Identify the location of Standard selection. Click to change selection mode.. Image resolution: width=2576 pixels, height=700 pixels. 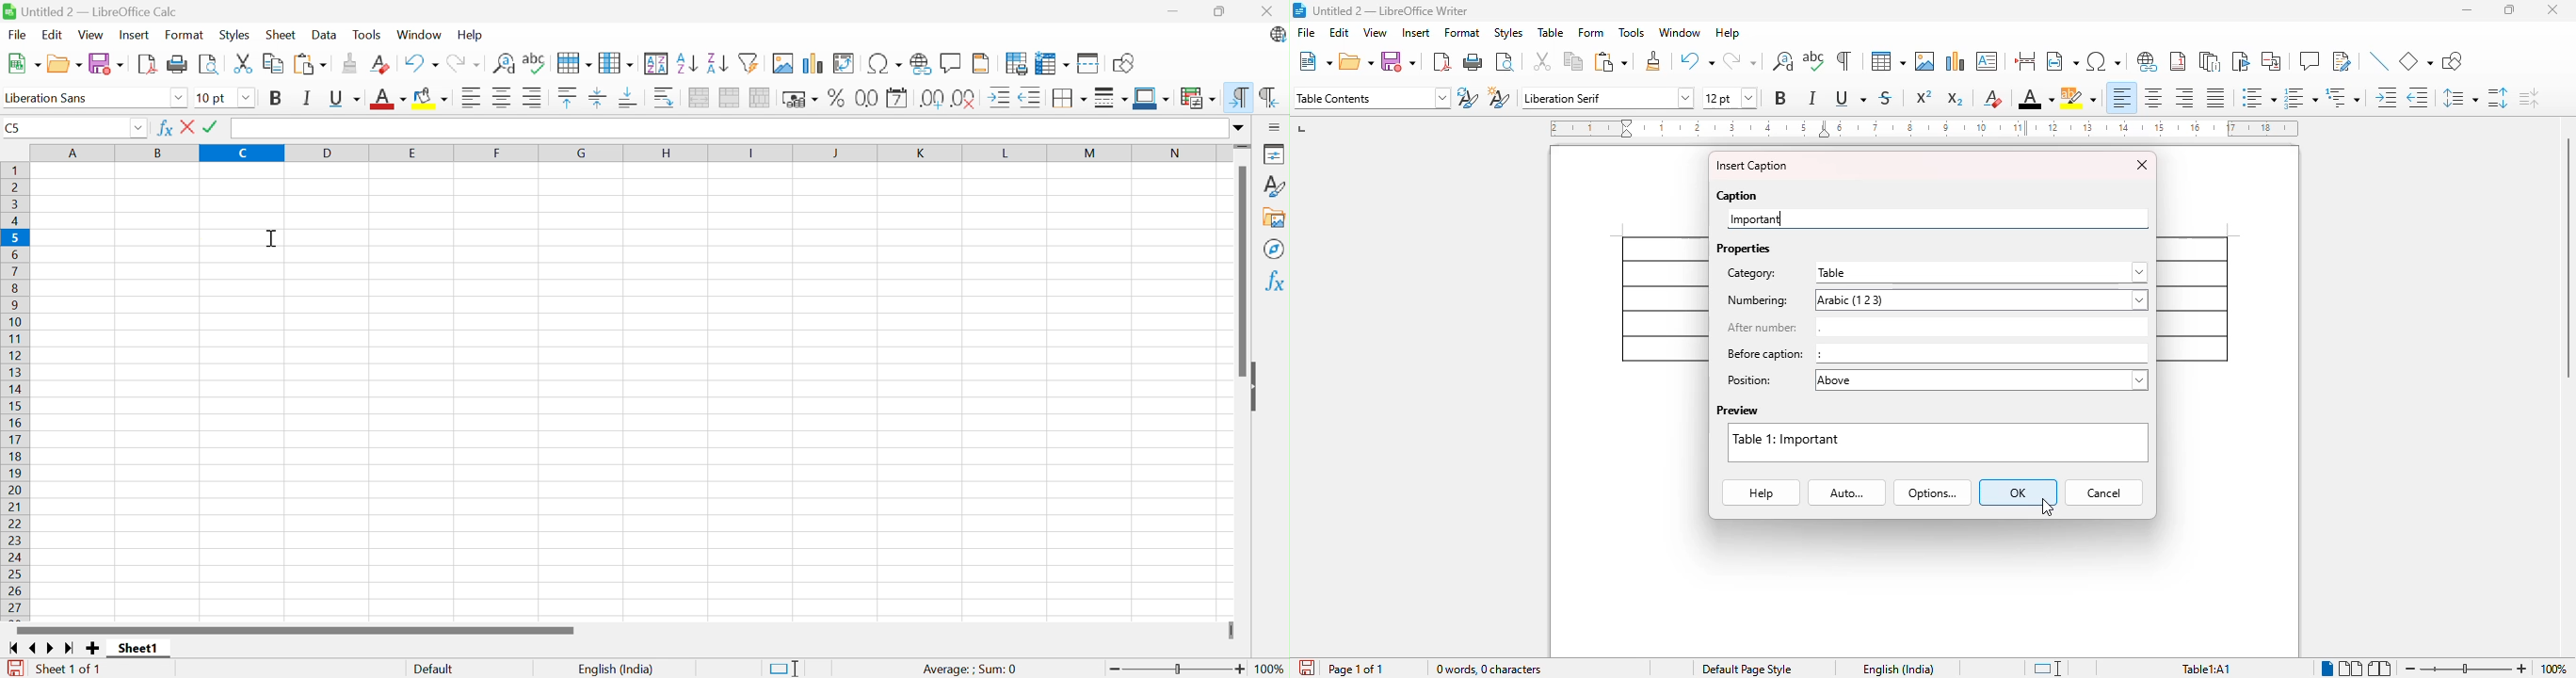
(783, 669).